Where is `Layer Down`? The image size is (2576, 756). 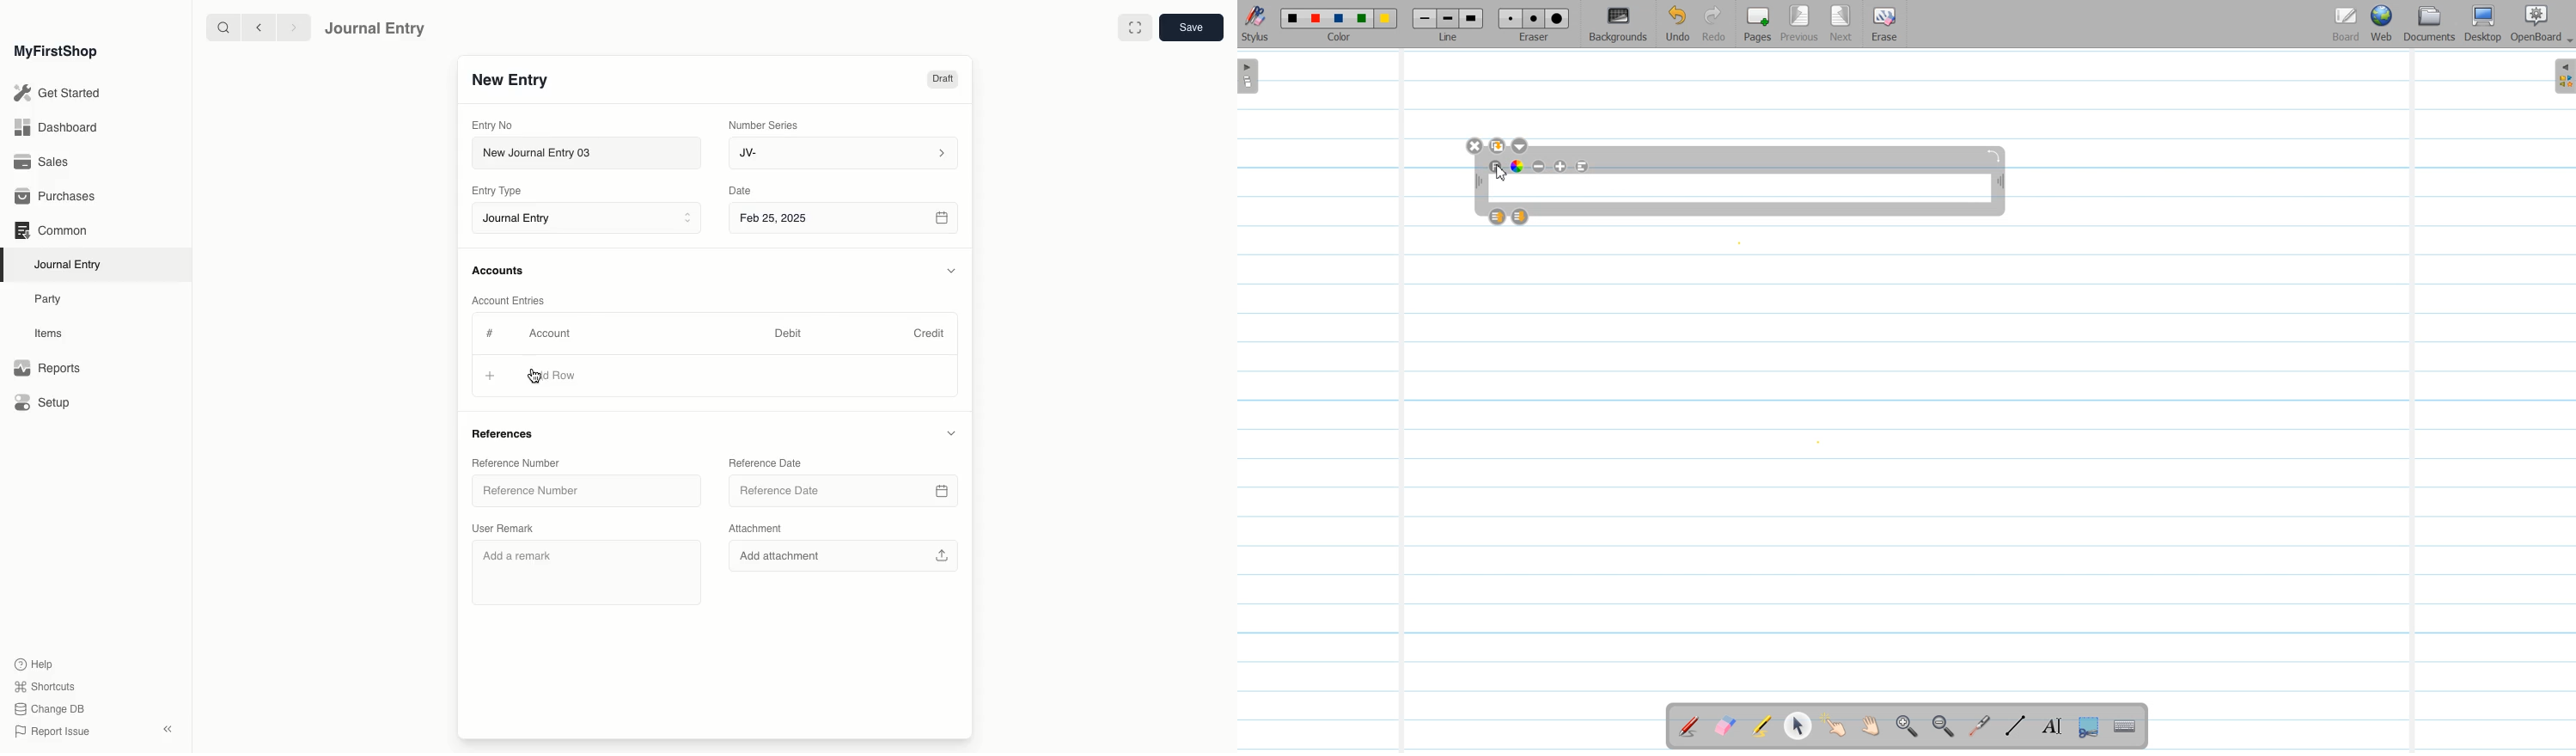
Layer Down is located at coordinates (1521, 217).